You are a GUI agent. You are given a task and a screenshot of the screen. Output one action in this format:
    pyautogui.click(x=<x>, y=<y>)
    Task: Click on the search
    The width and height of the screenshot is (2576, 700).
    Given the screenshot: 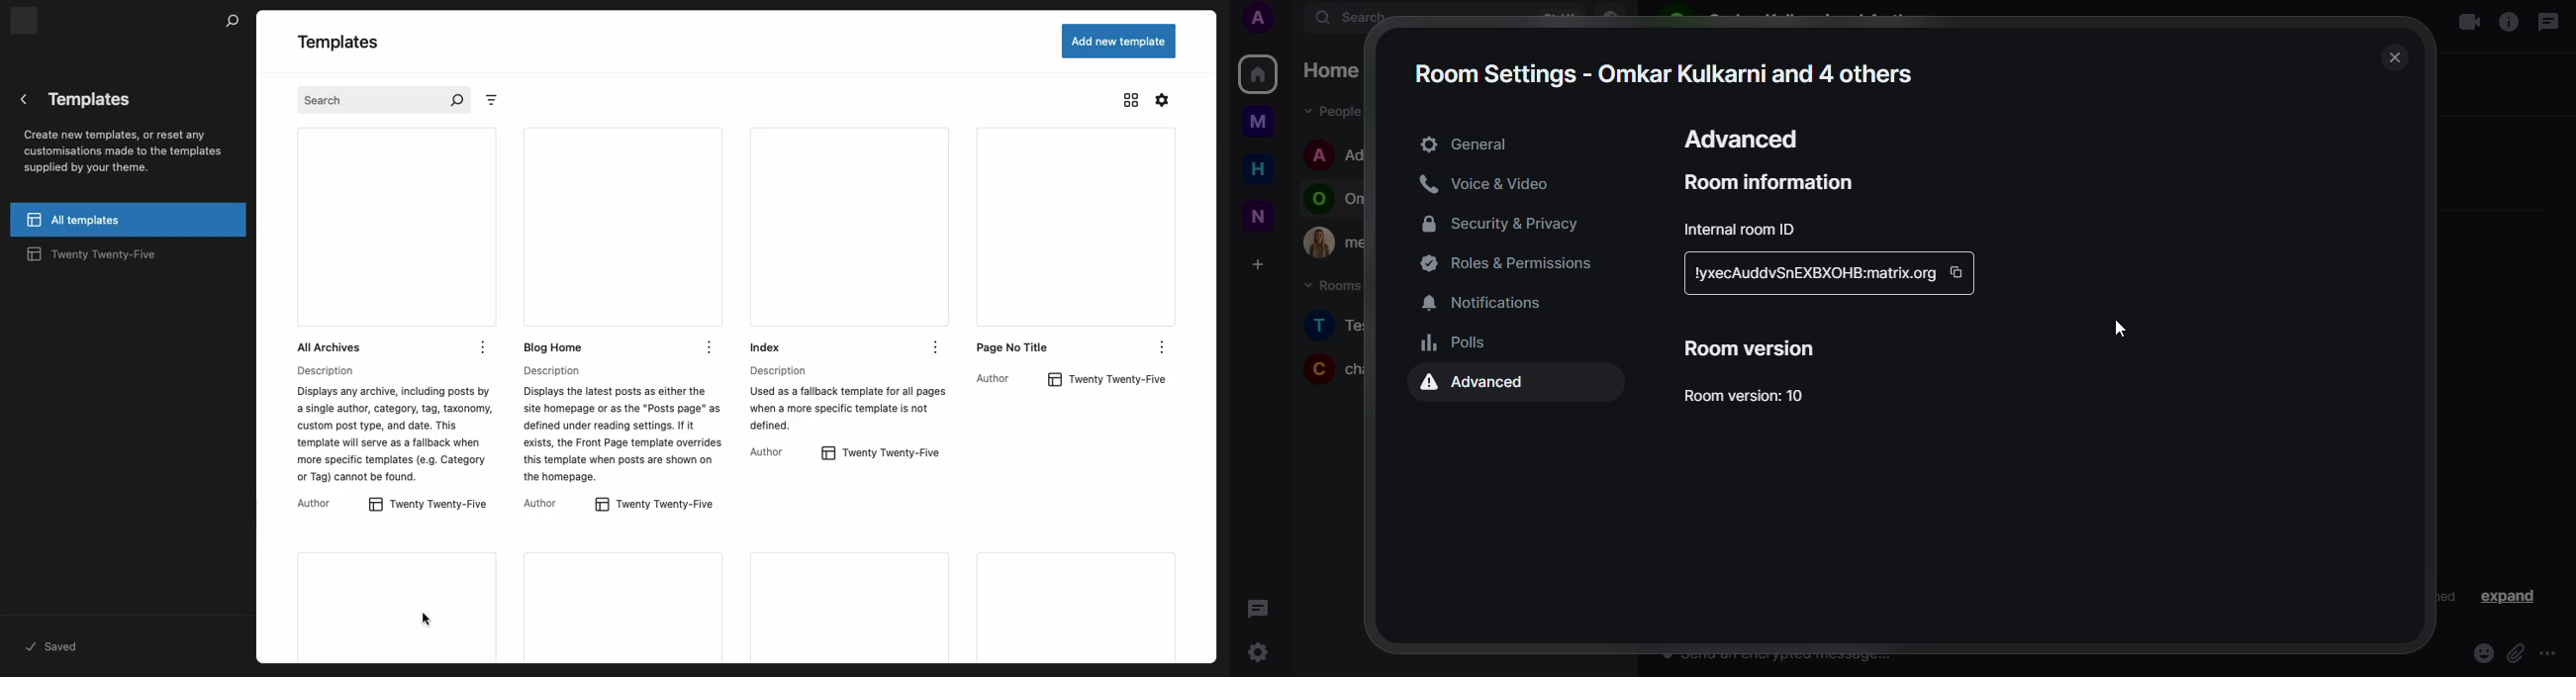 What is the action you would take?
    pyautogui.click(x=1374, y=18)
    